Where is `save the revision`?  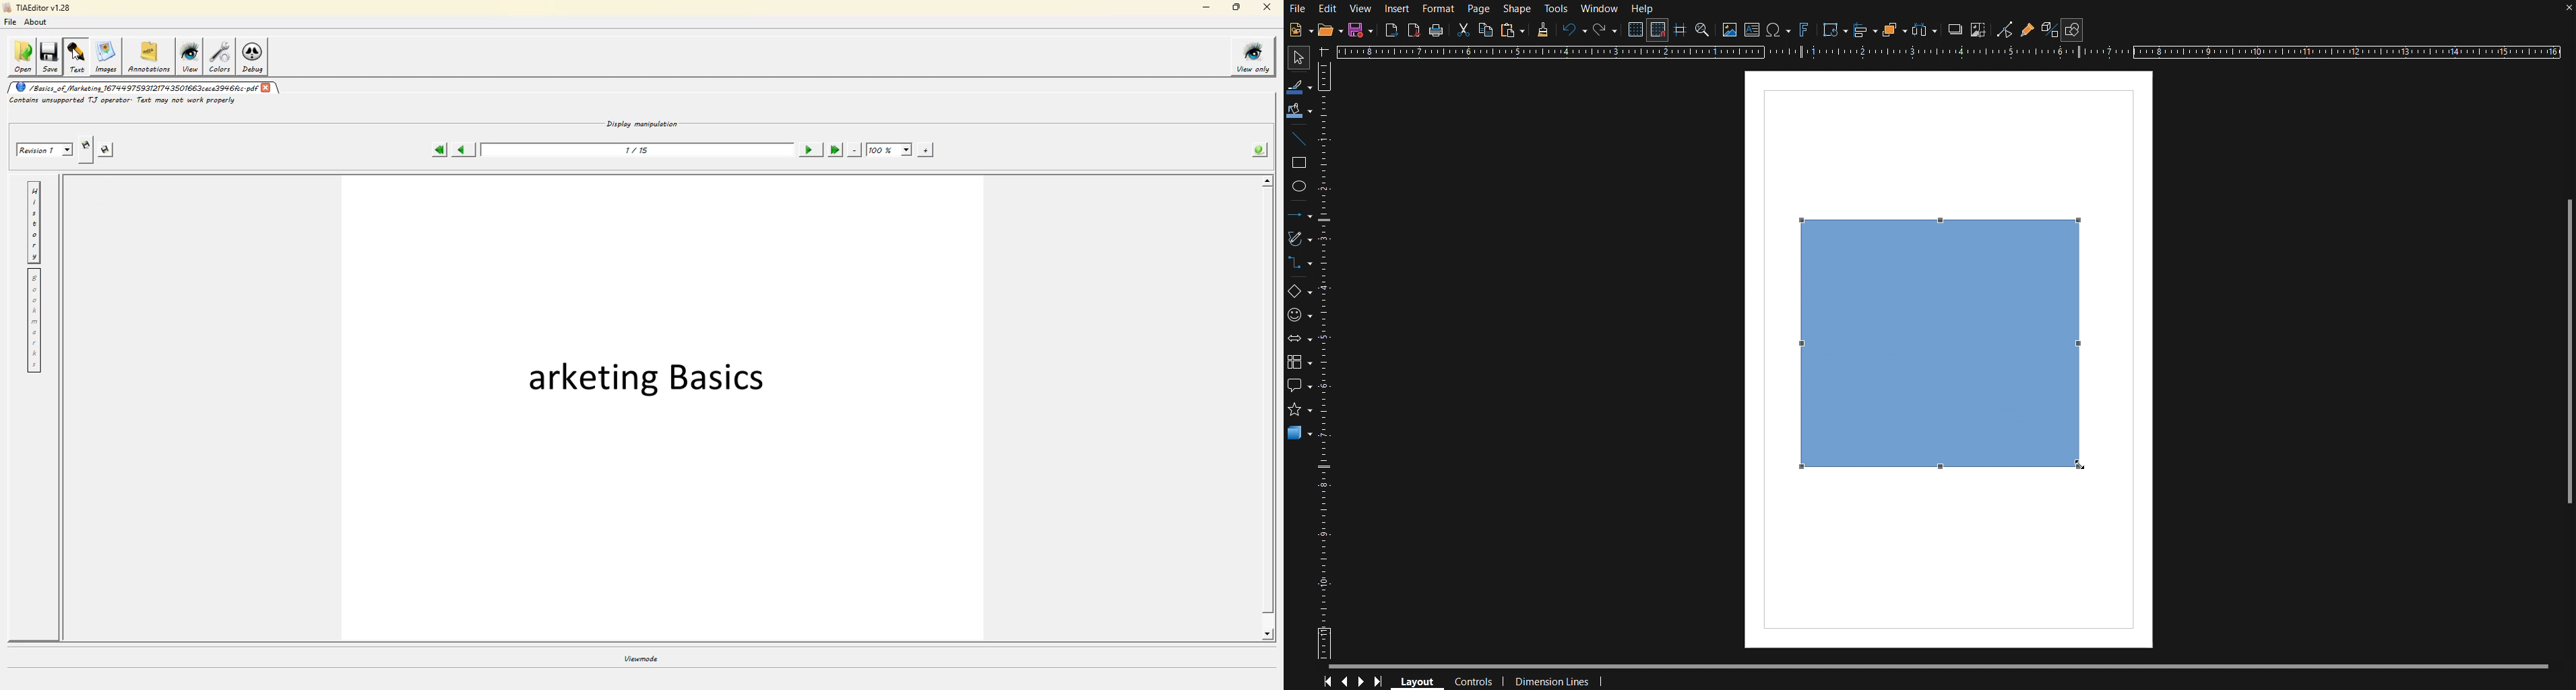
save the revision is located at coordinates (111, 150).